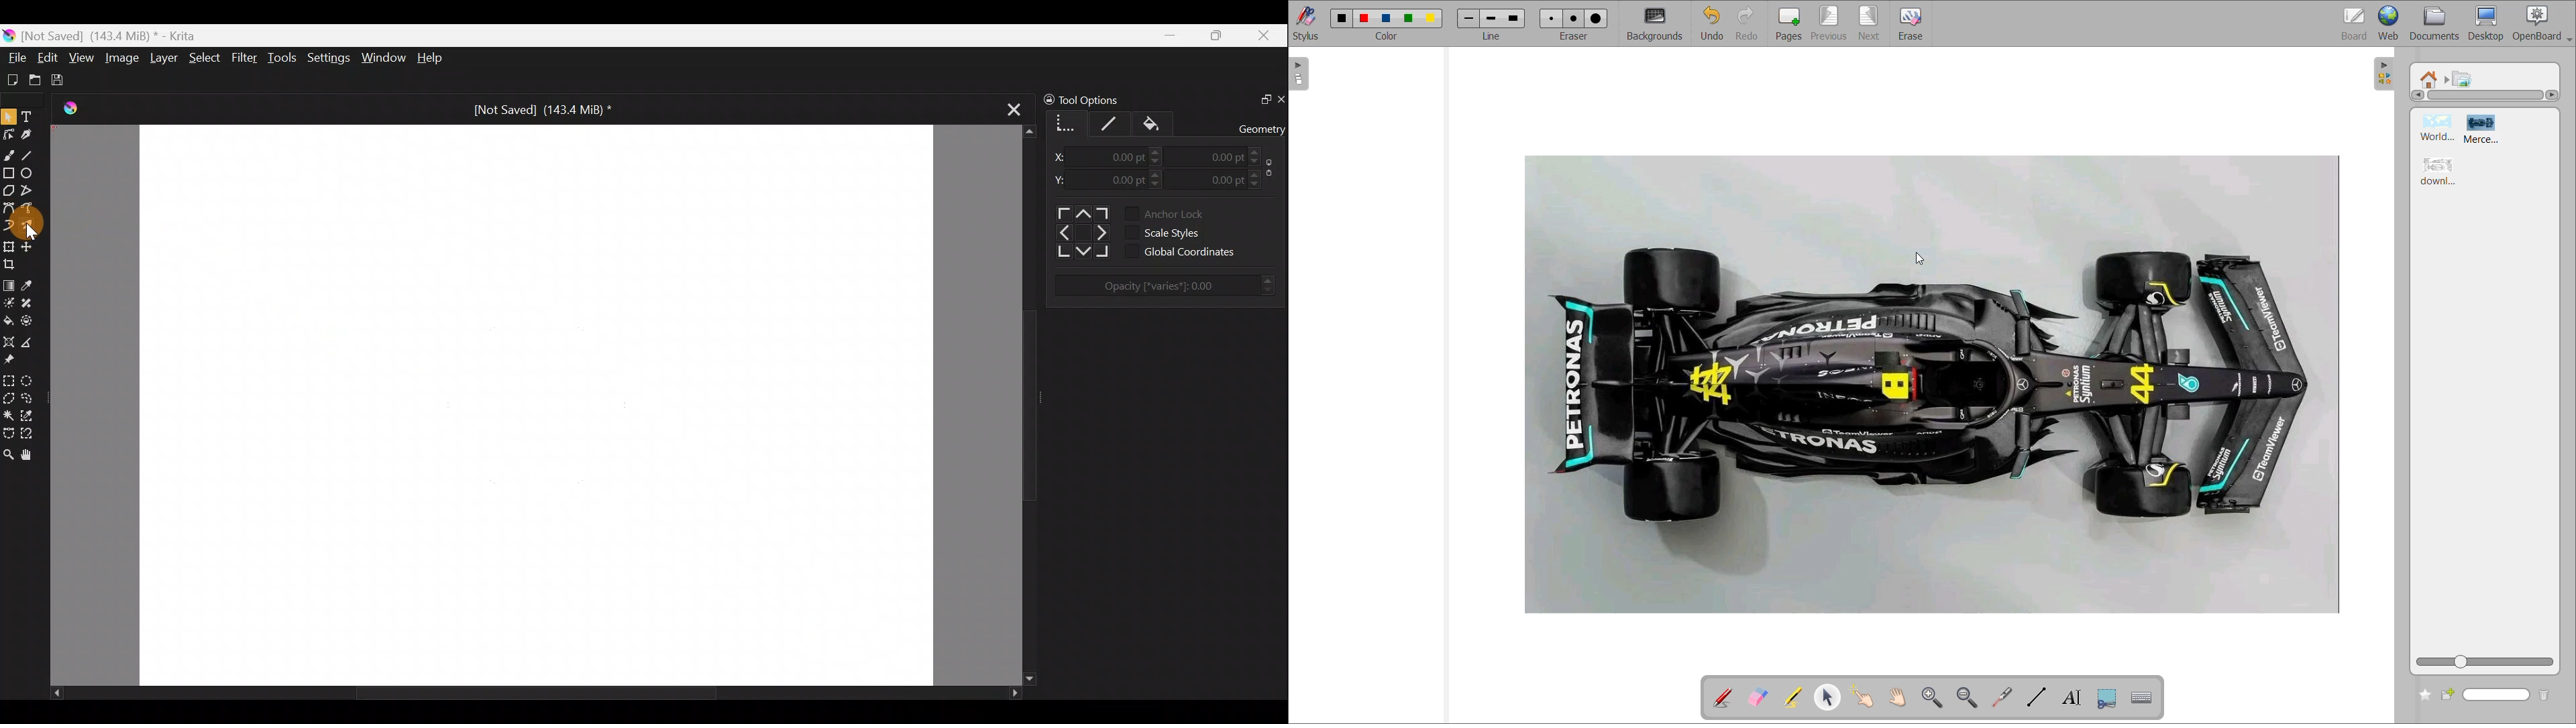  What do you see at coordinates (1063, 121) in the screenshot?
I see `Geometry` at bounding box center [1063, 121].